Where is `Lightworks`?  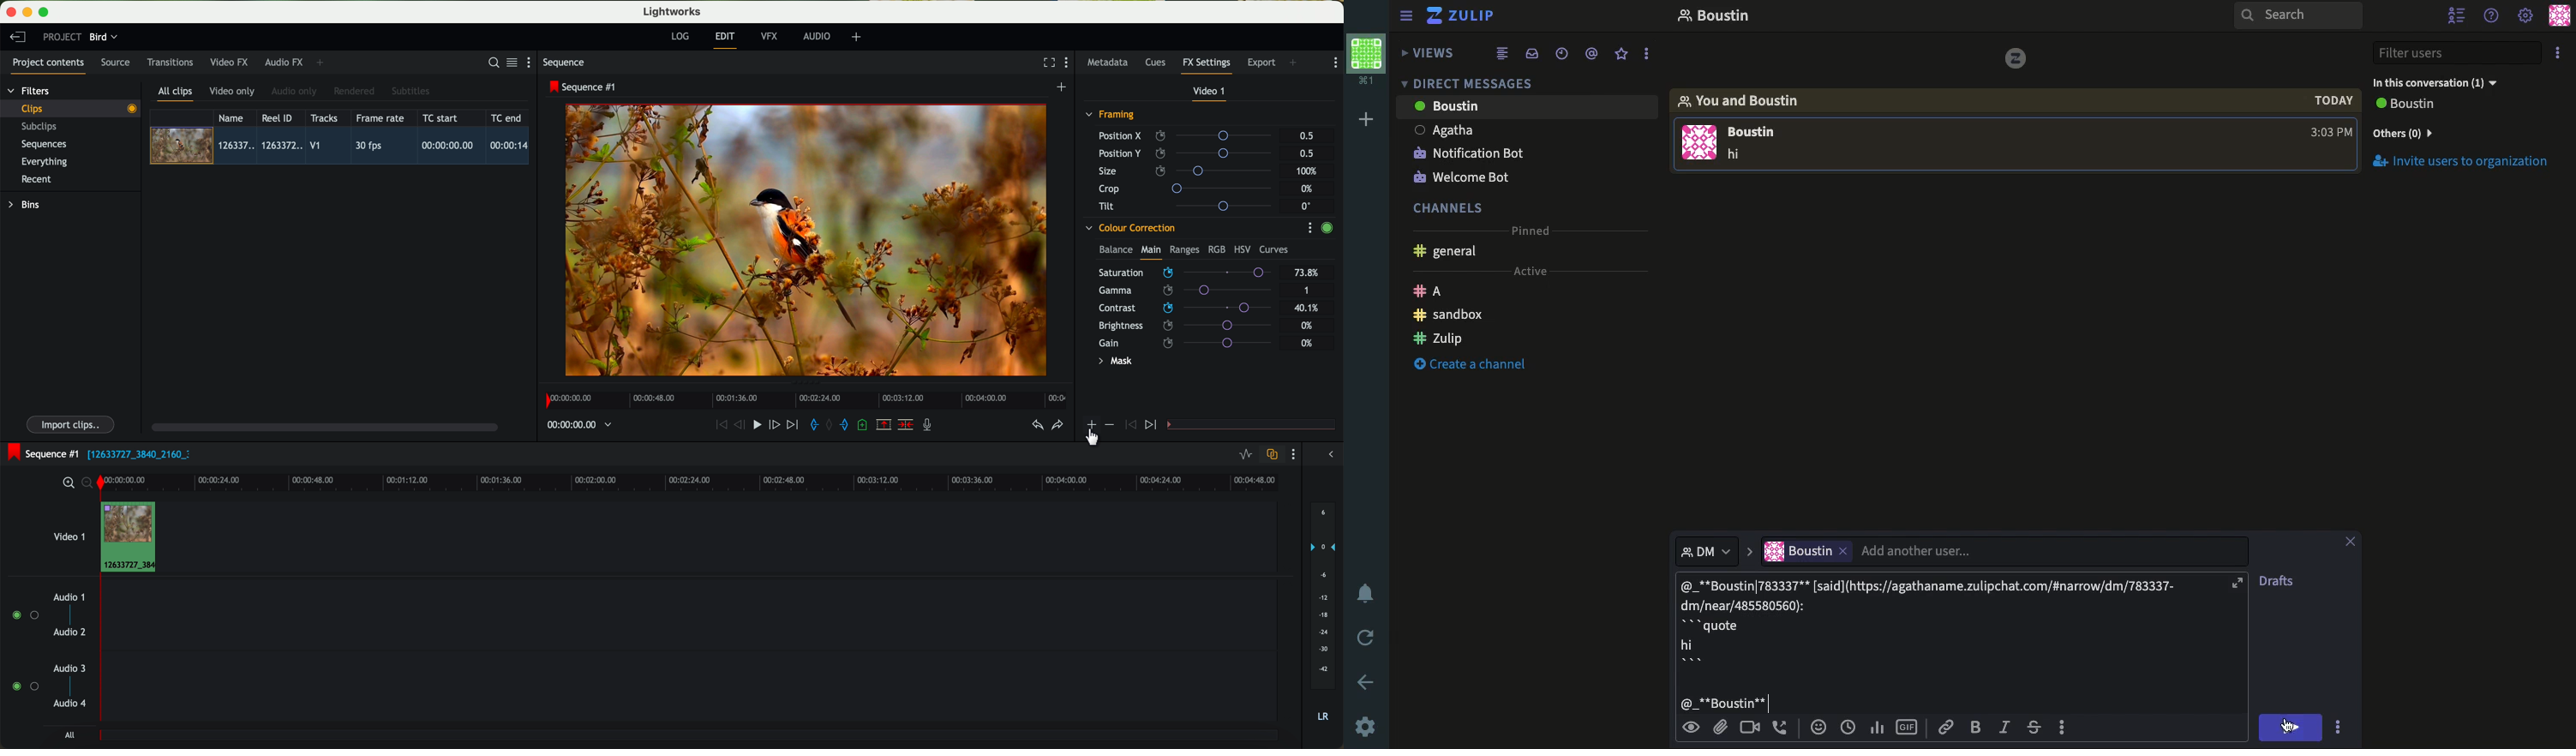 Lightworks is located at coordinates (673, 11).